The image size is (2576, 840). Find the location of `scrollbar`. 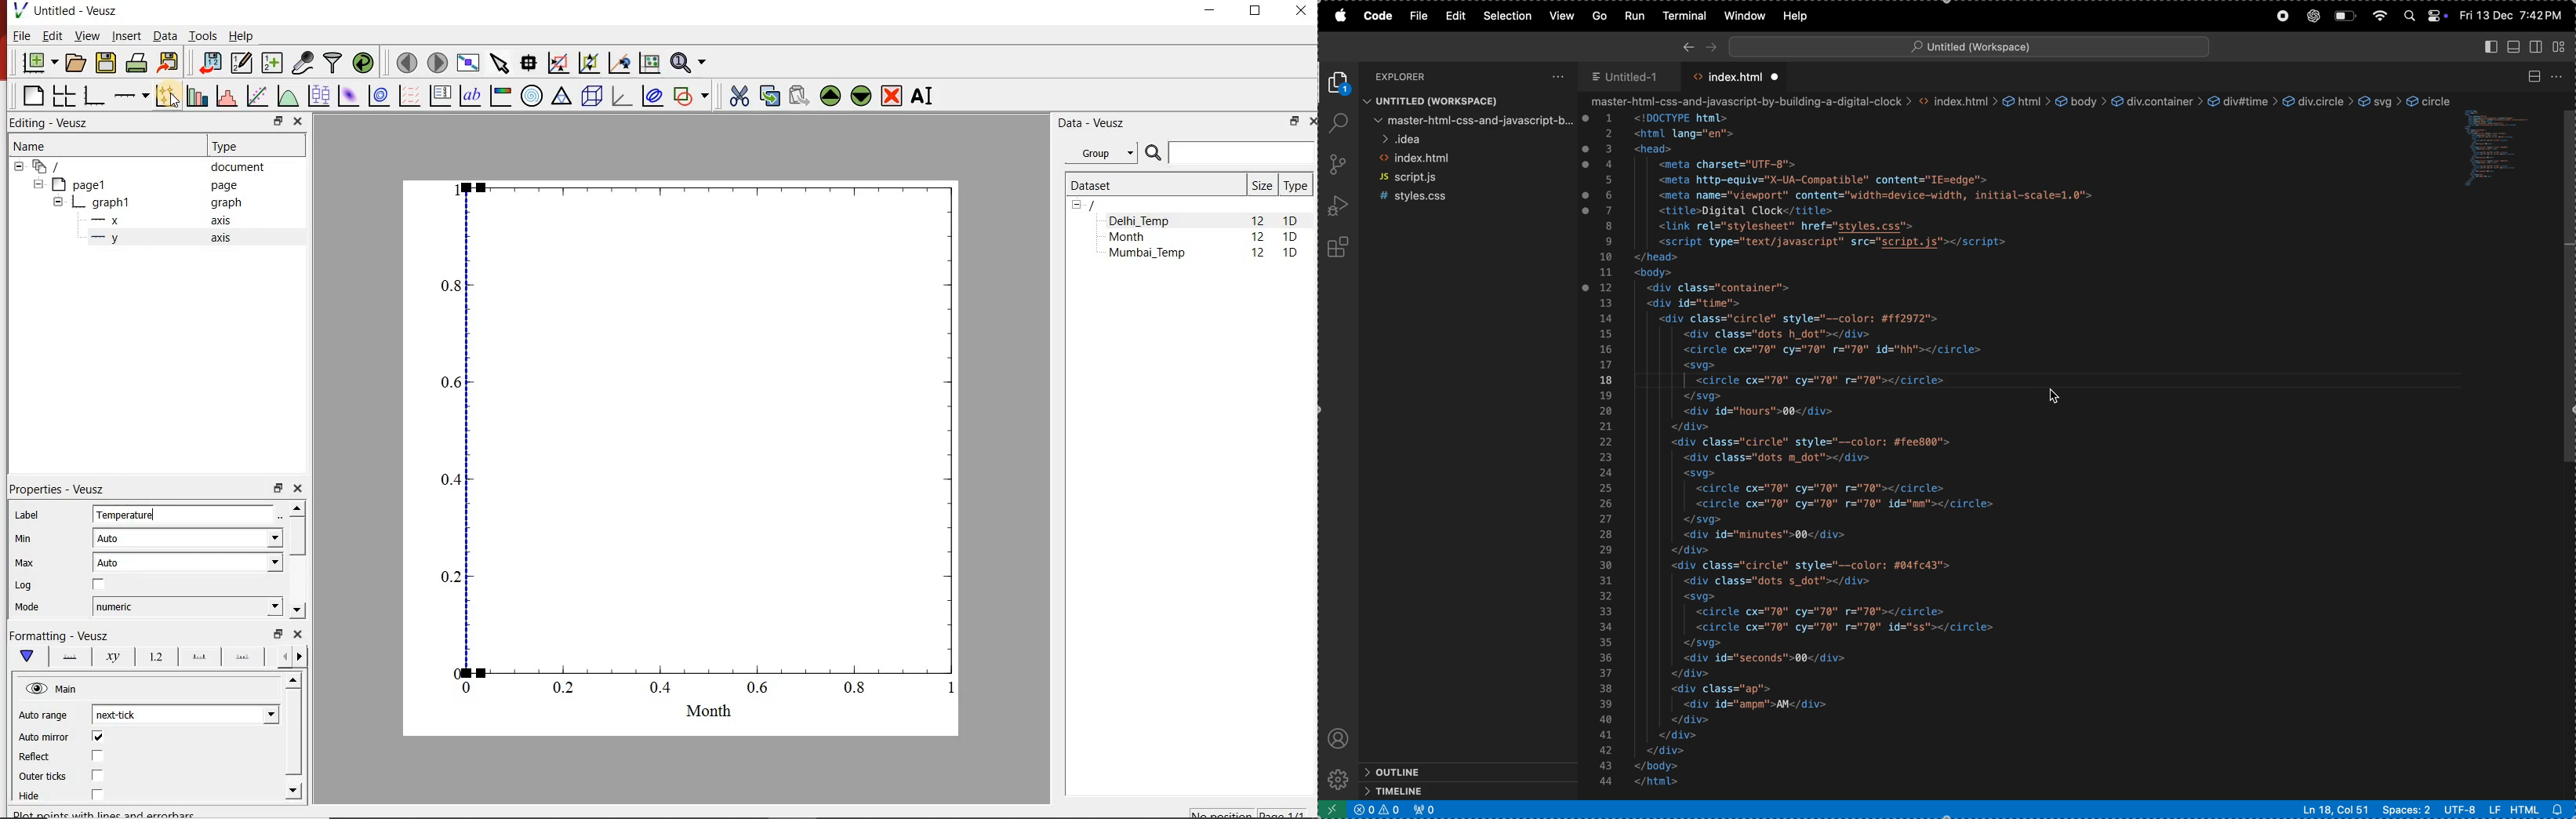

scrollbar is located at coordinates (295, 738).